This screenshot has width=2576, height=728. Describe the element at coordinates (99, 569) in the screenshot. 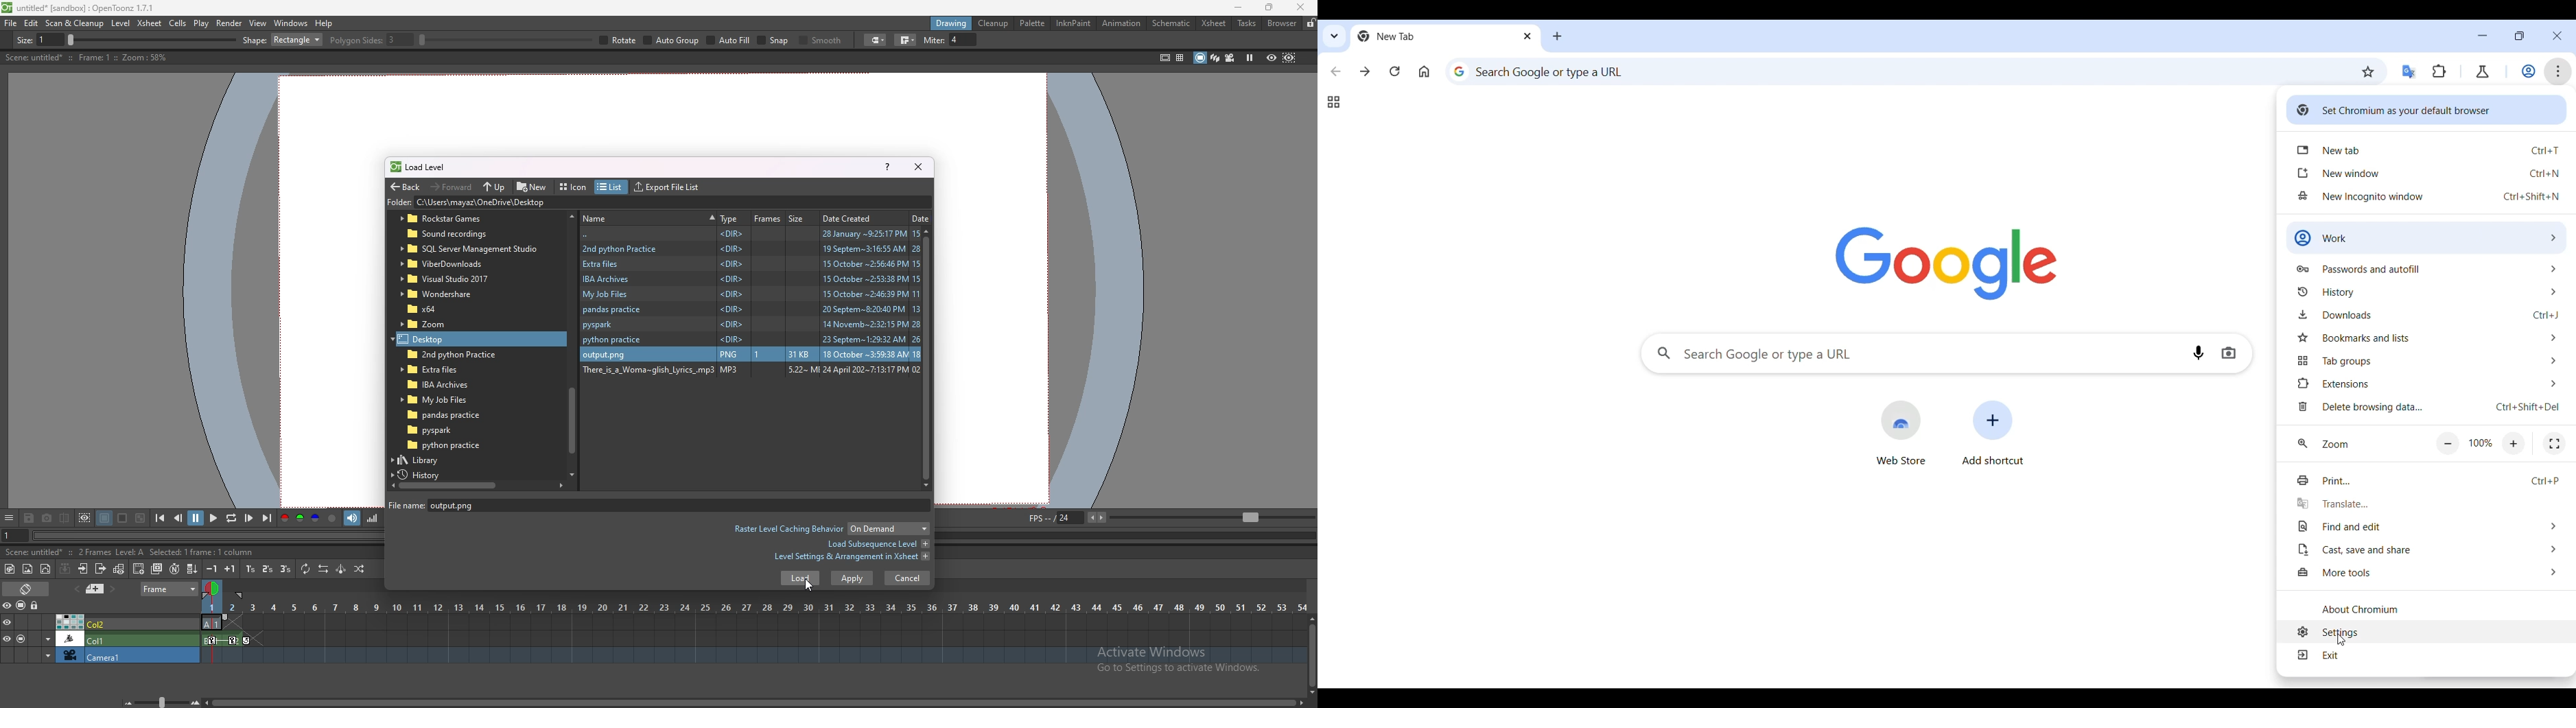

I see `close x subsheet` at that location.